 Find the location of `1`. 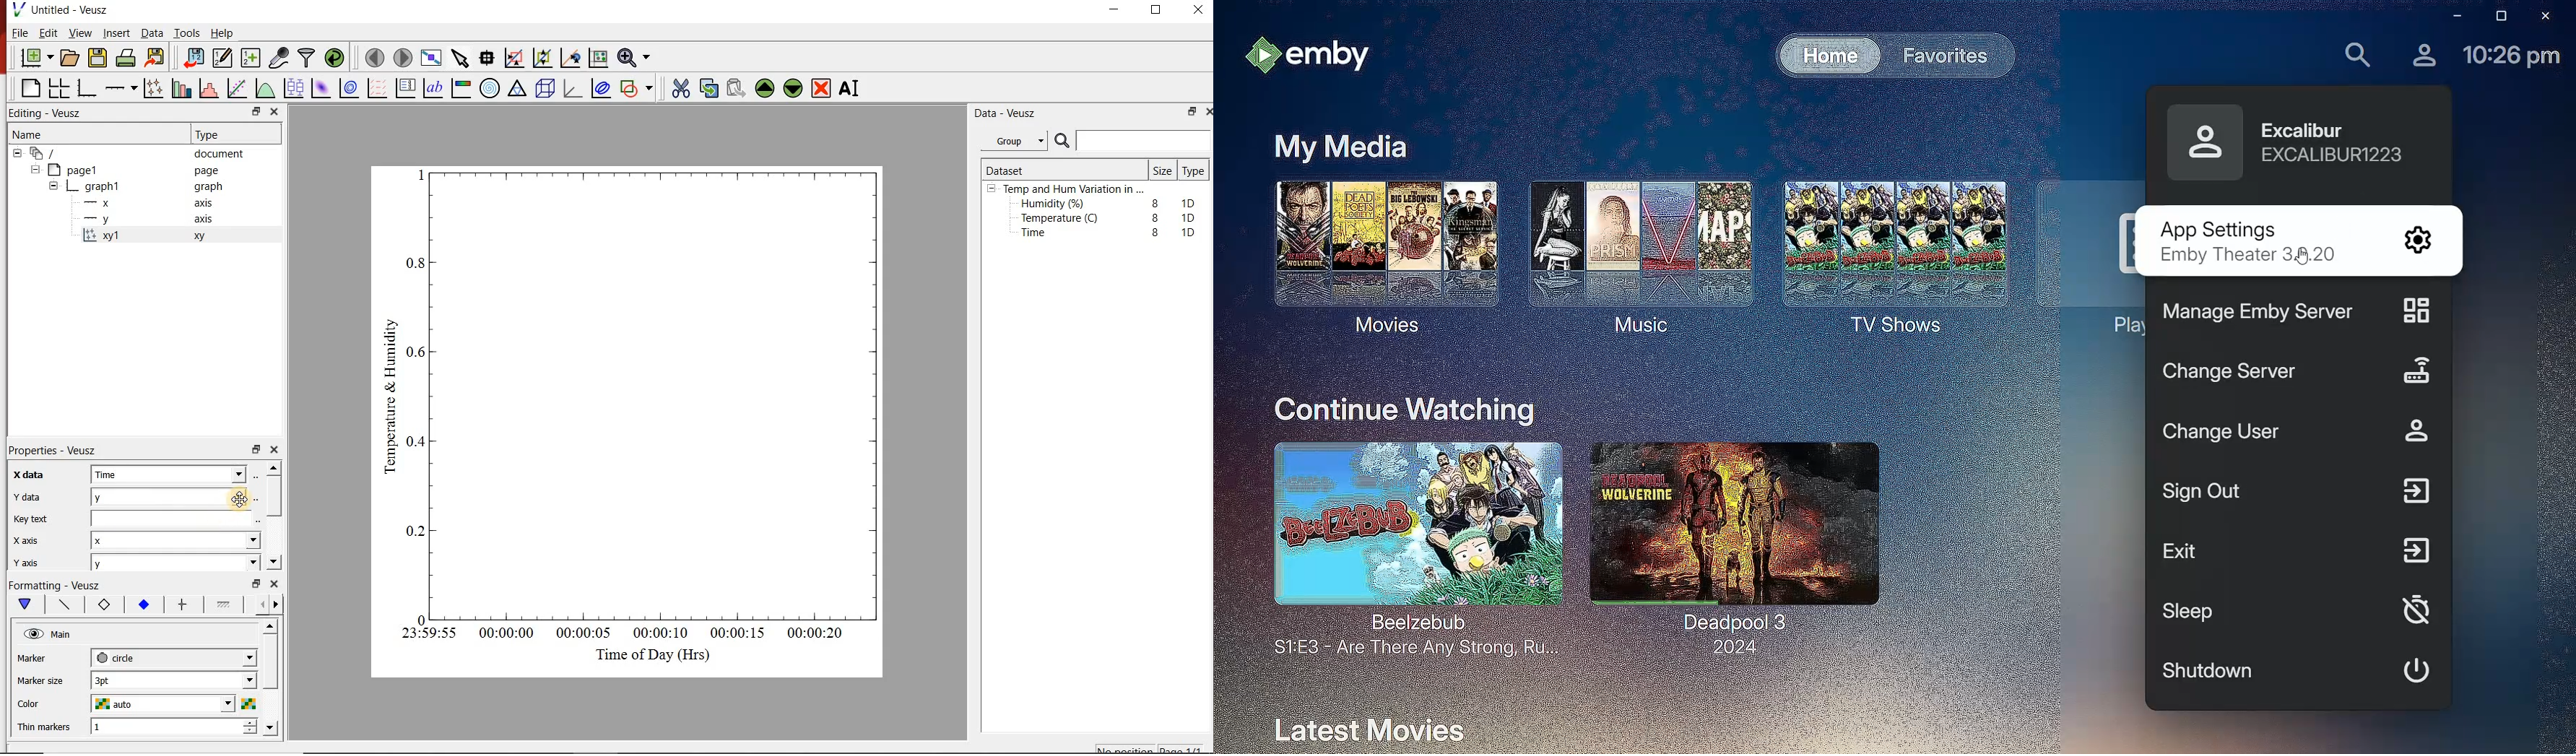

1 is located at coordinates (139, 728).